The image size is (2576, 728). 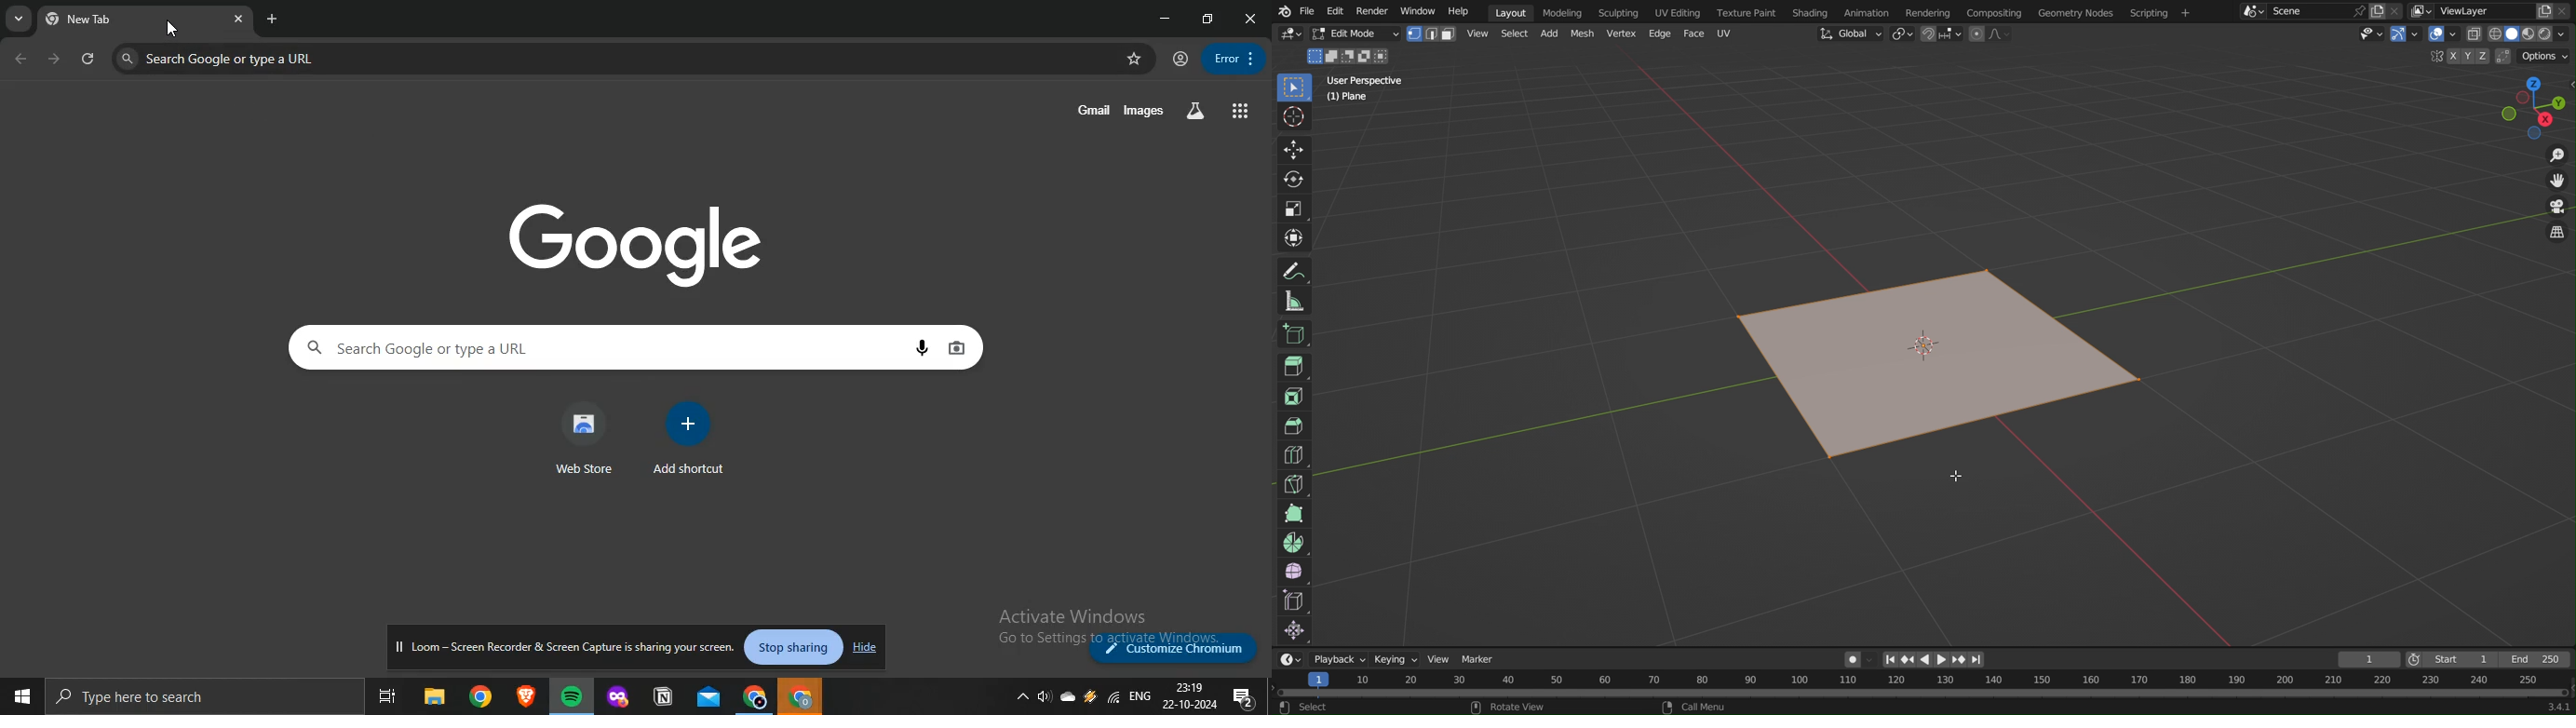 What do you see at coordinates (2557, 209) in the screenshot?
I see `Camera View` at bounding box center [2557, 209].